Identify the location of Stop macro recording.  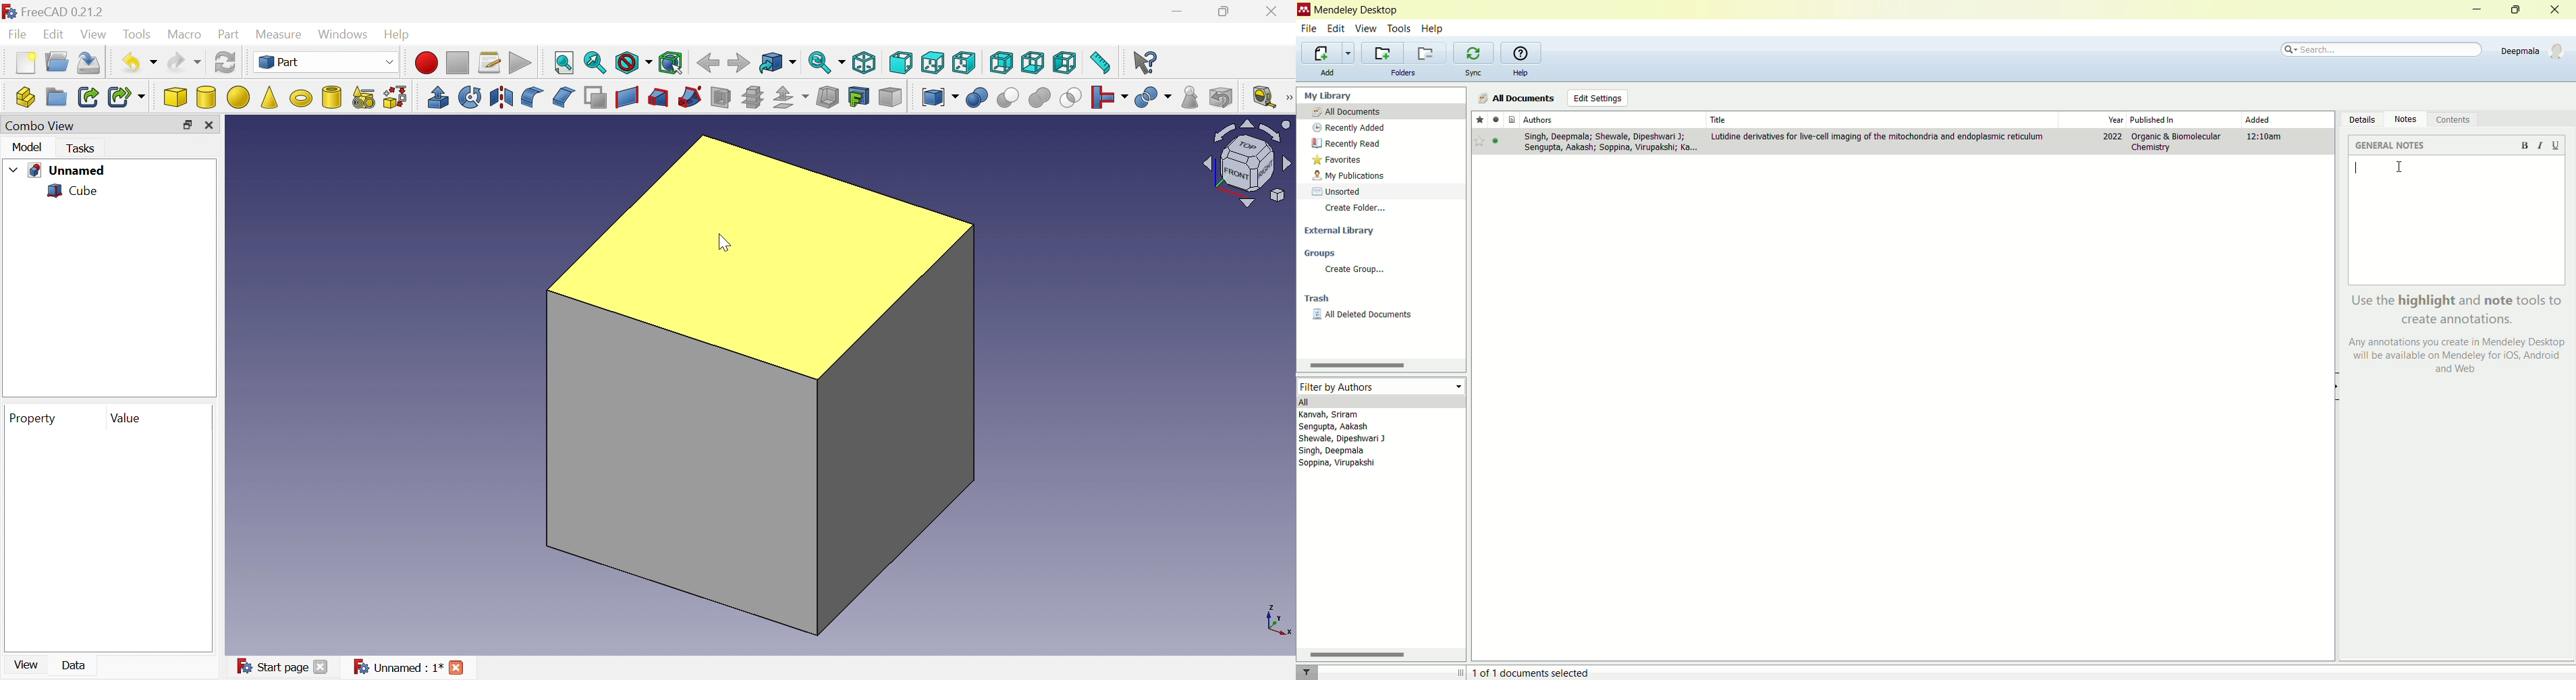
(460, 63).